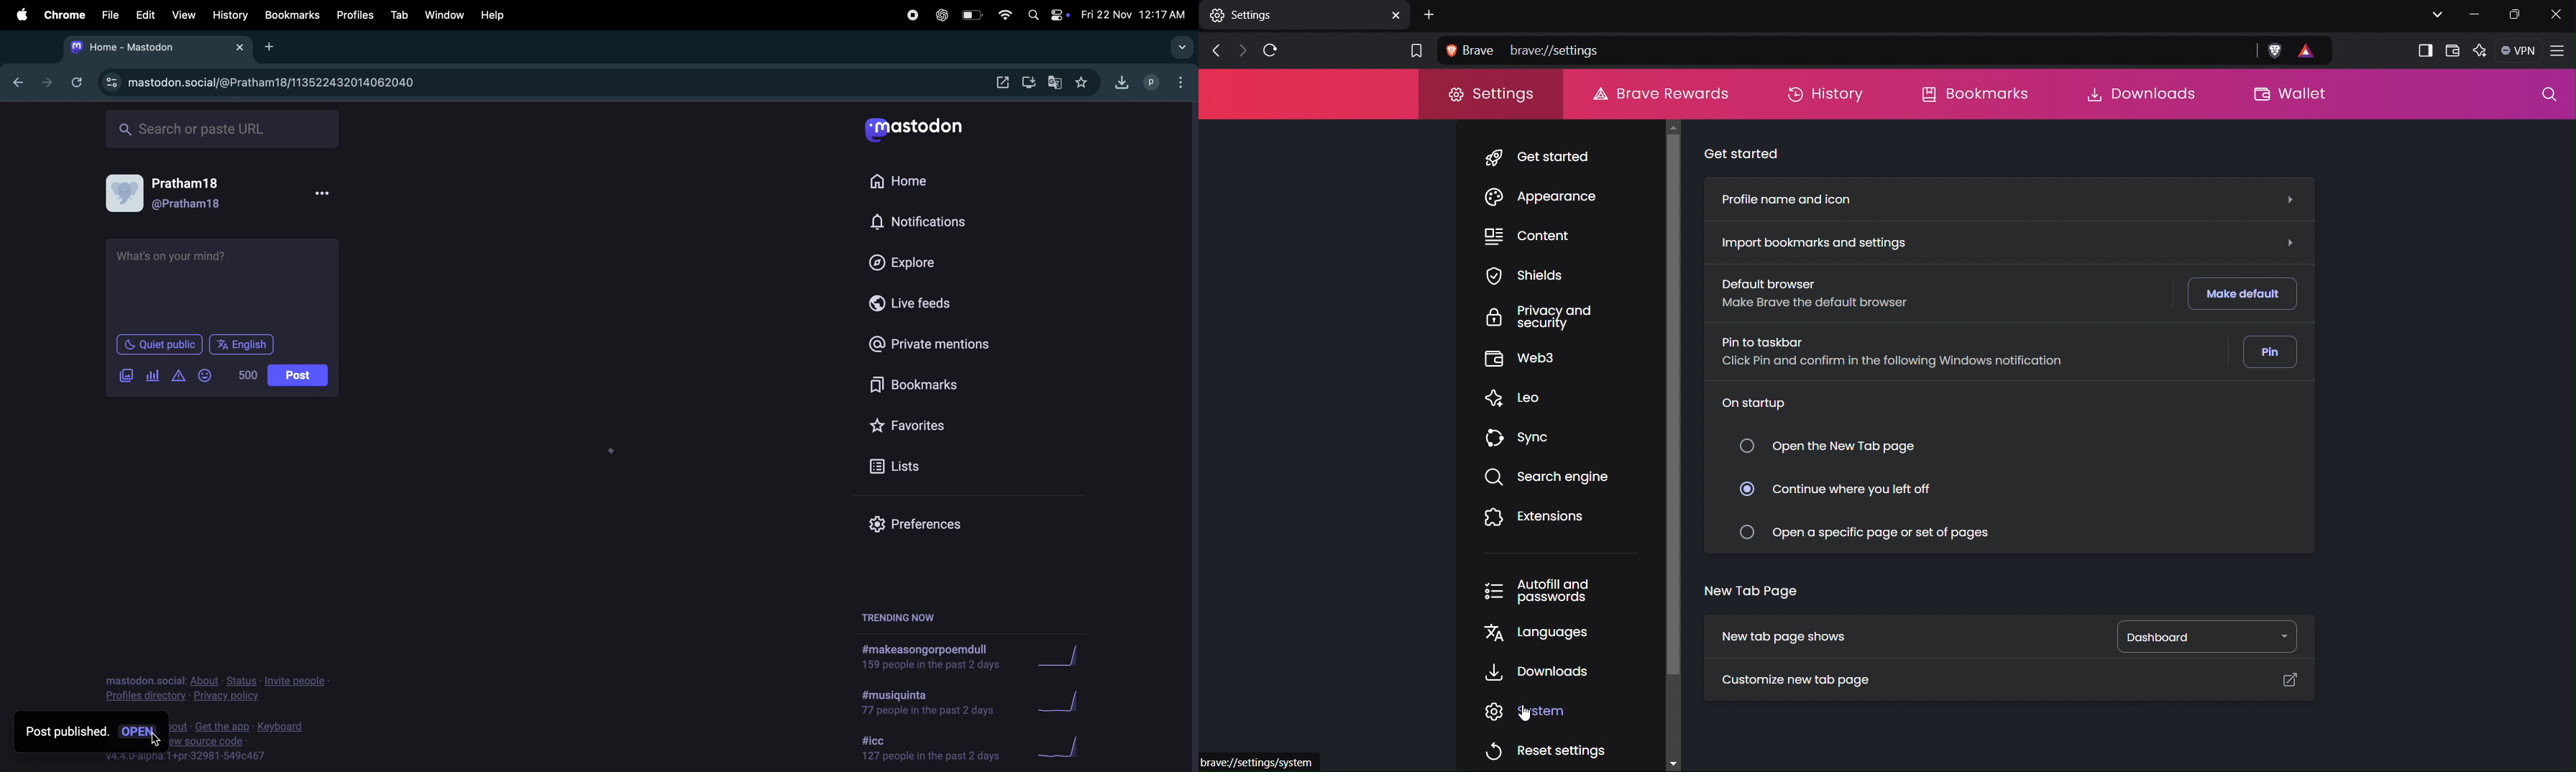  I want to click on New tab page shows, so click(1782, 636).